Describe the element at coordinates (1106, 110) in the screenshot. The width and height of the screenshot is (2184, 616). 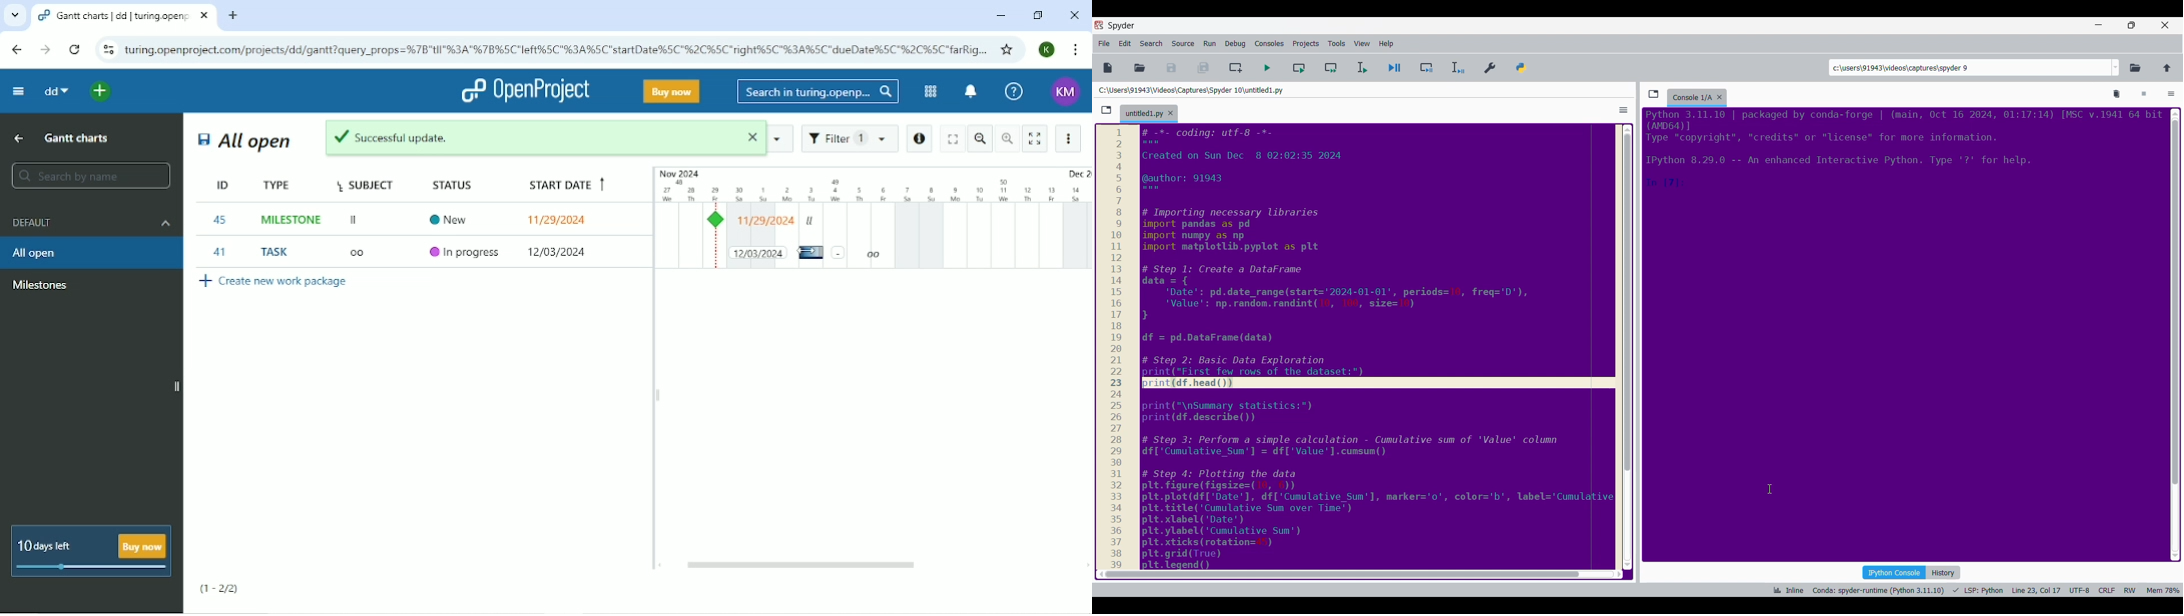
I see `Browse tabs` at that location.